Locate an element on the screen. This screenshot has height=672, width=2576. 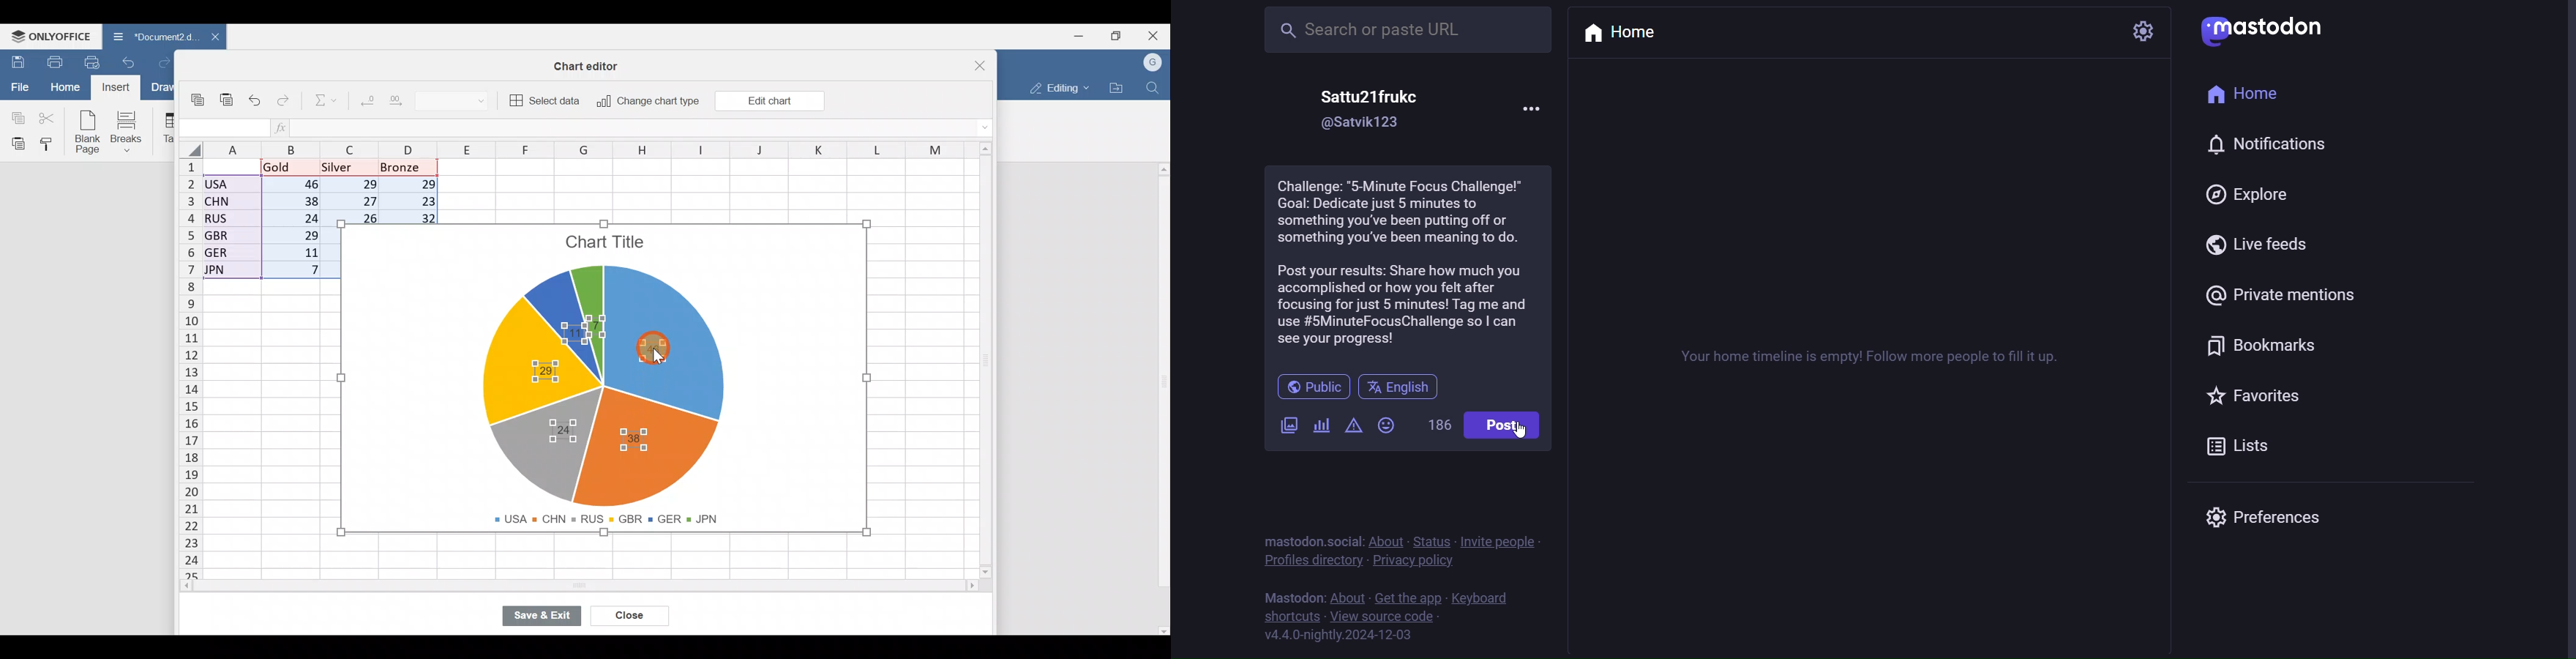
status is located at coordinates (1434, 539).